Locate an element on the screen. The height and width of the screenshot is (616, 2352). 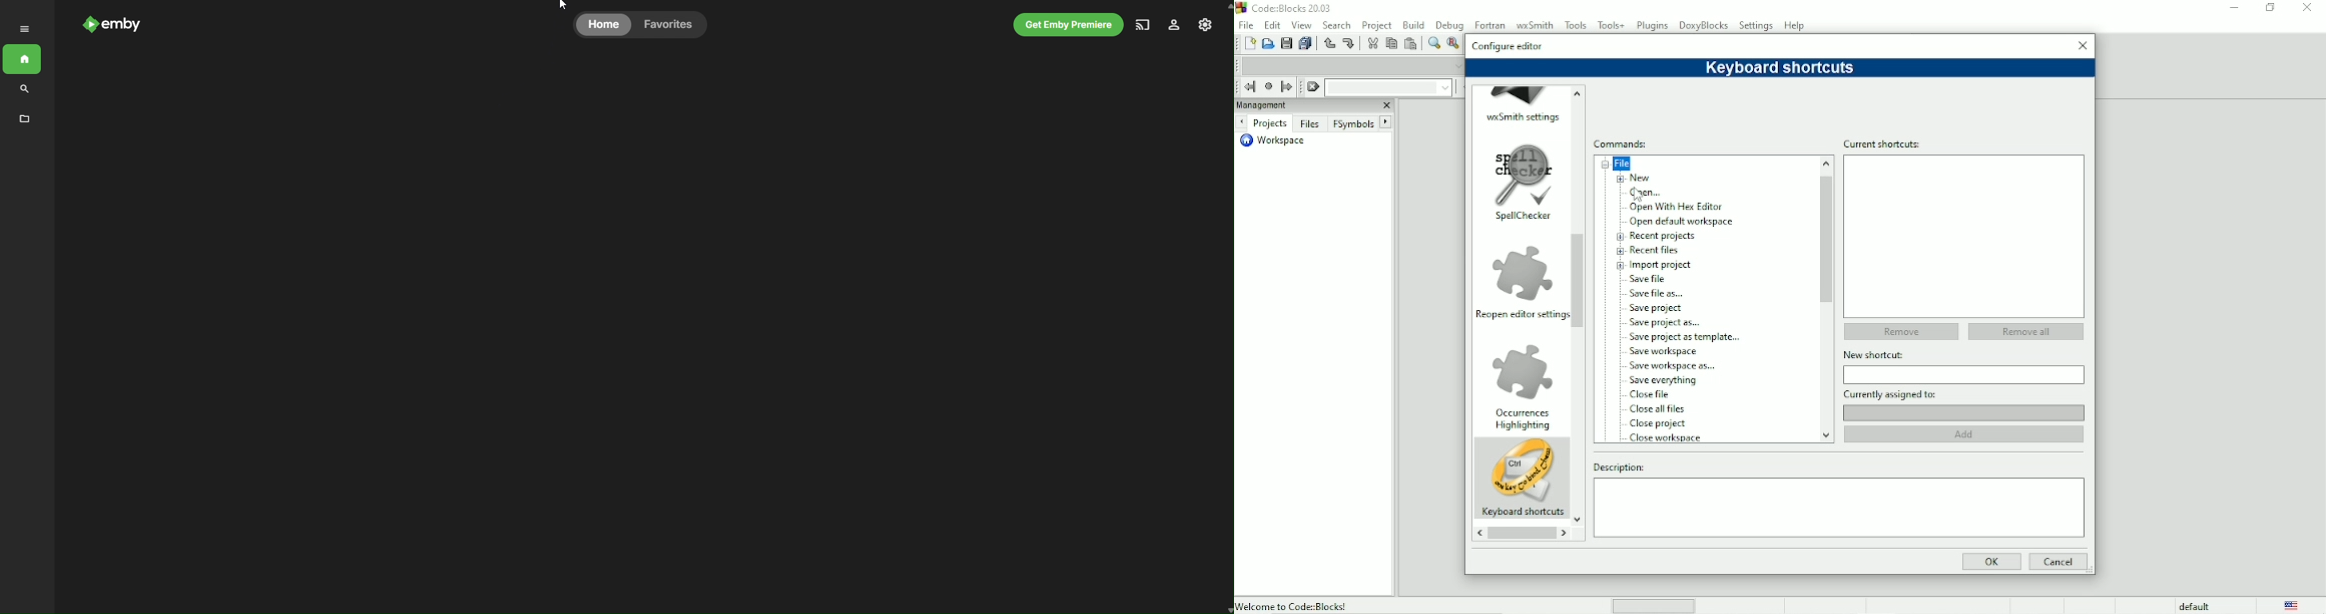
Paste is located at coordinates (1410, 43).